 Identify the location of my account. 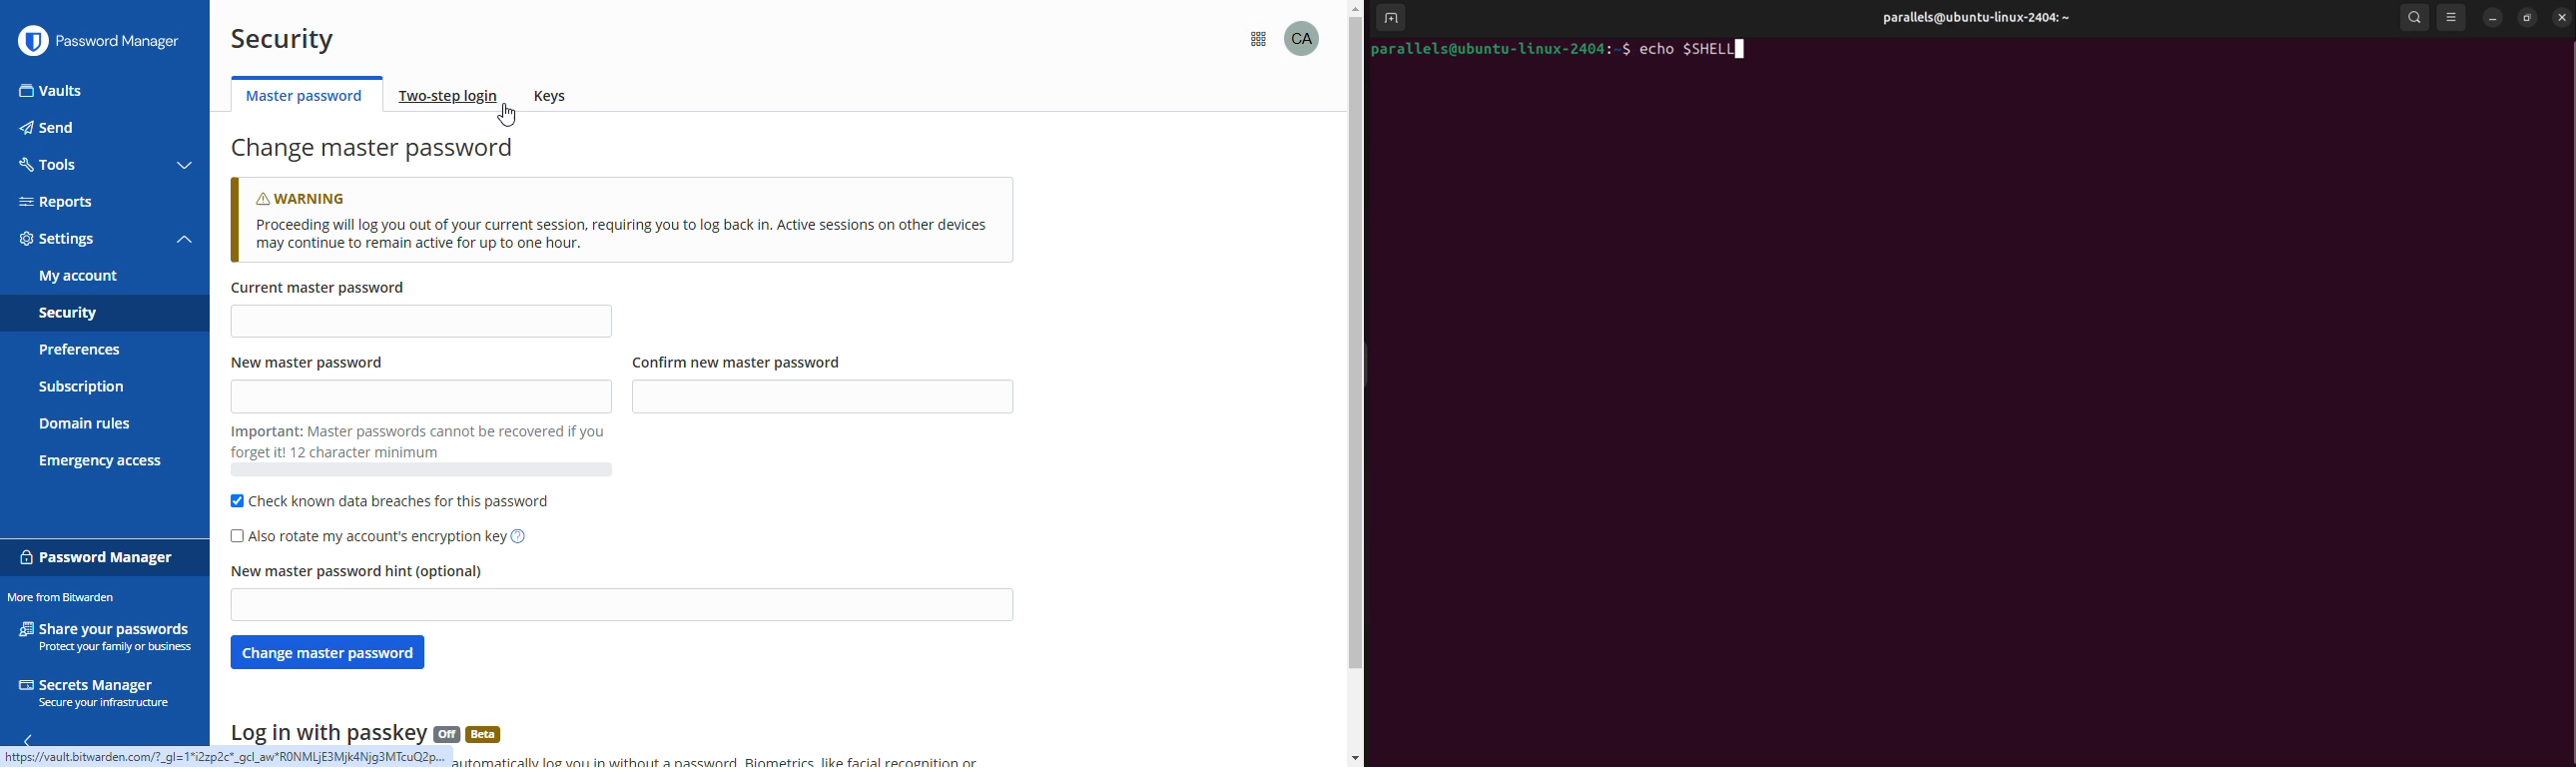
(79, 276).